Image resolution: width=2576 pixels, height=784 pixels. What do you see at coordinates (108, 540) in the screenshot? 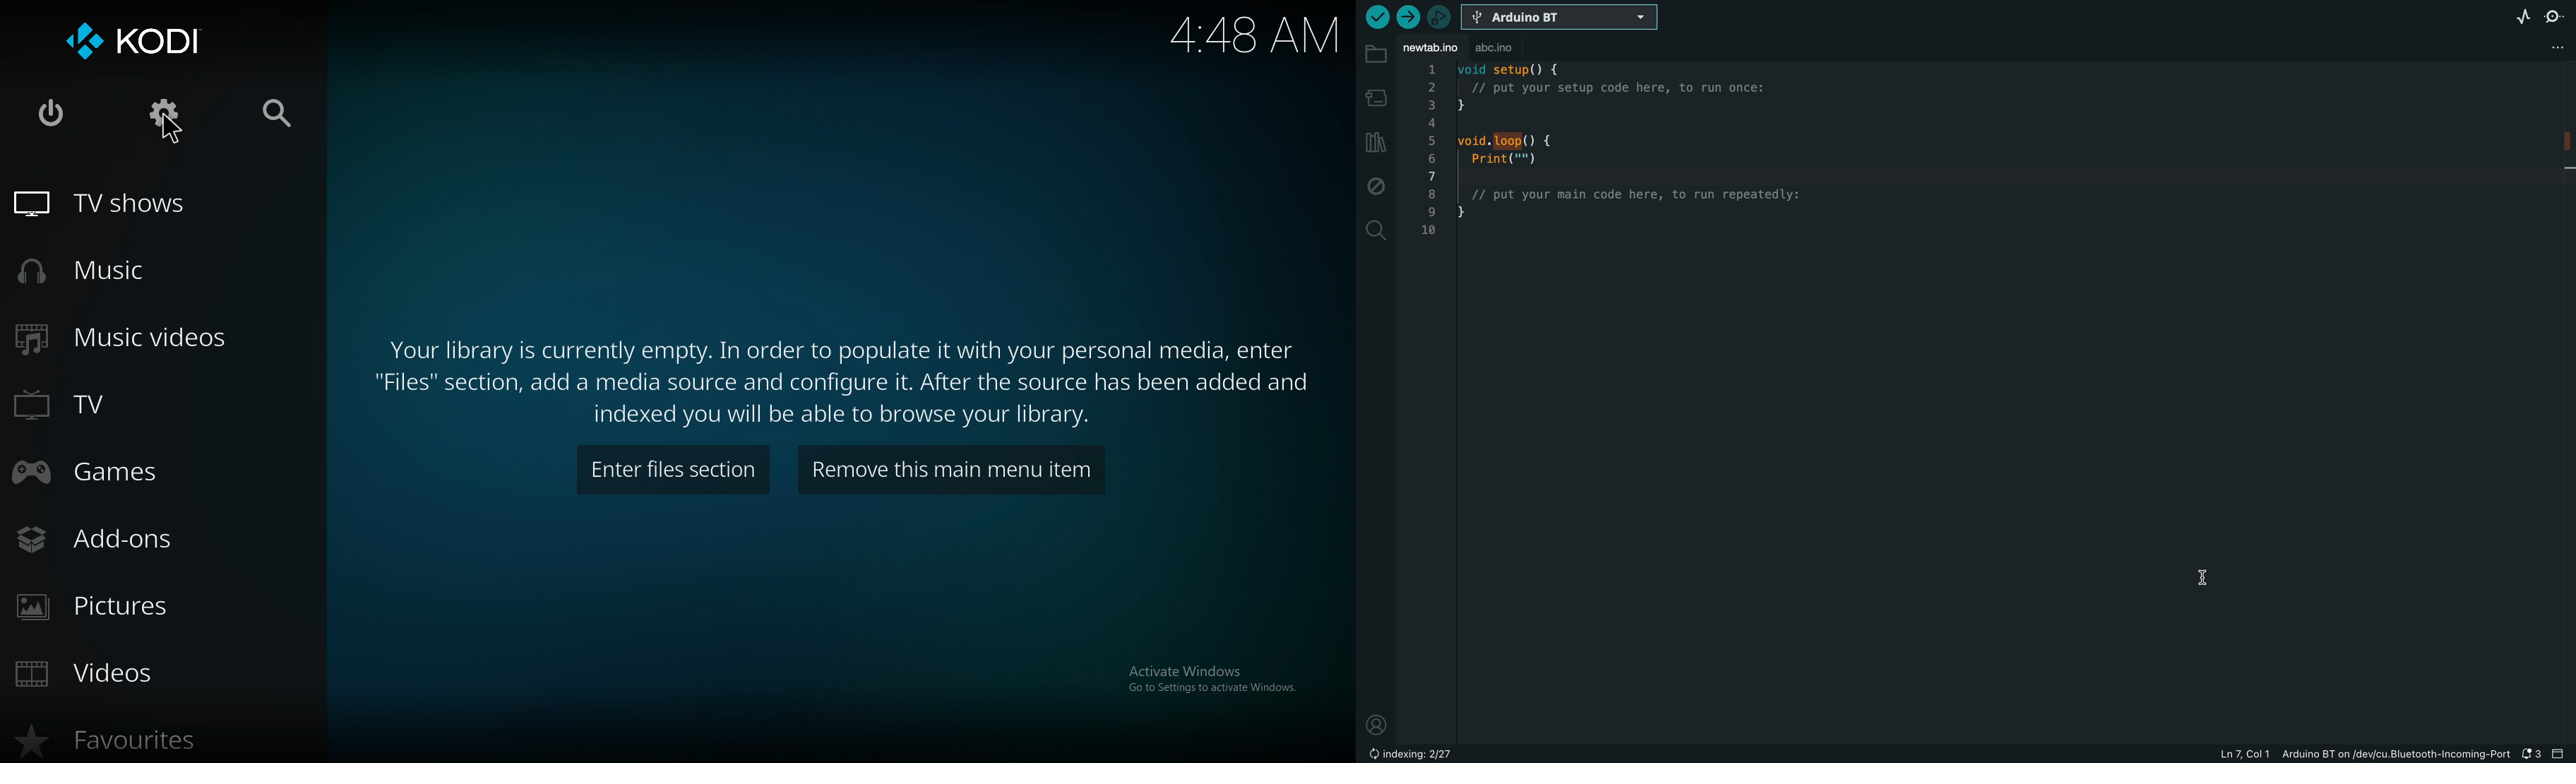
I see `add ons` at bounding box center [108, 540].